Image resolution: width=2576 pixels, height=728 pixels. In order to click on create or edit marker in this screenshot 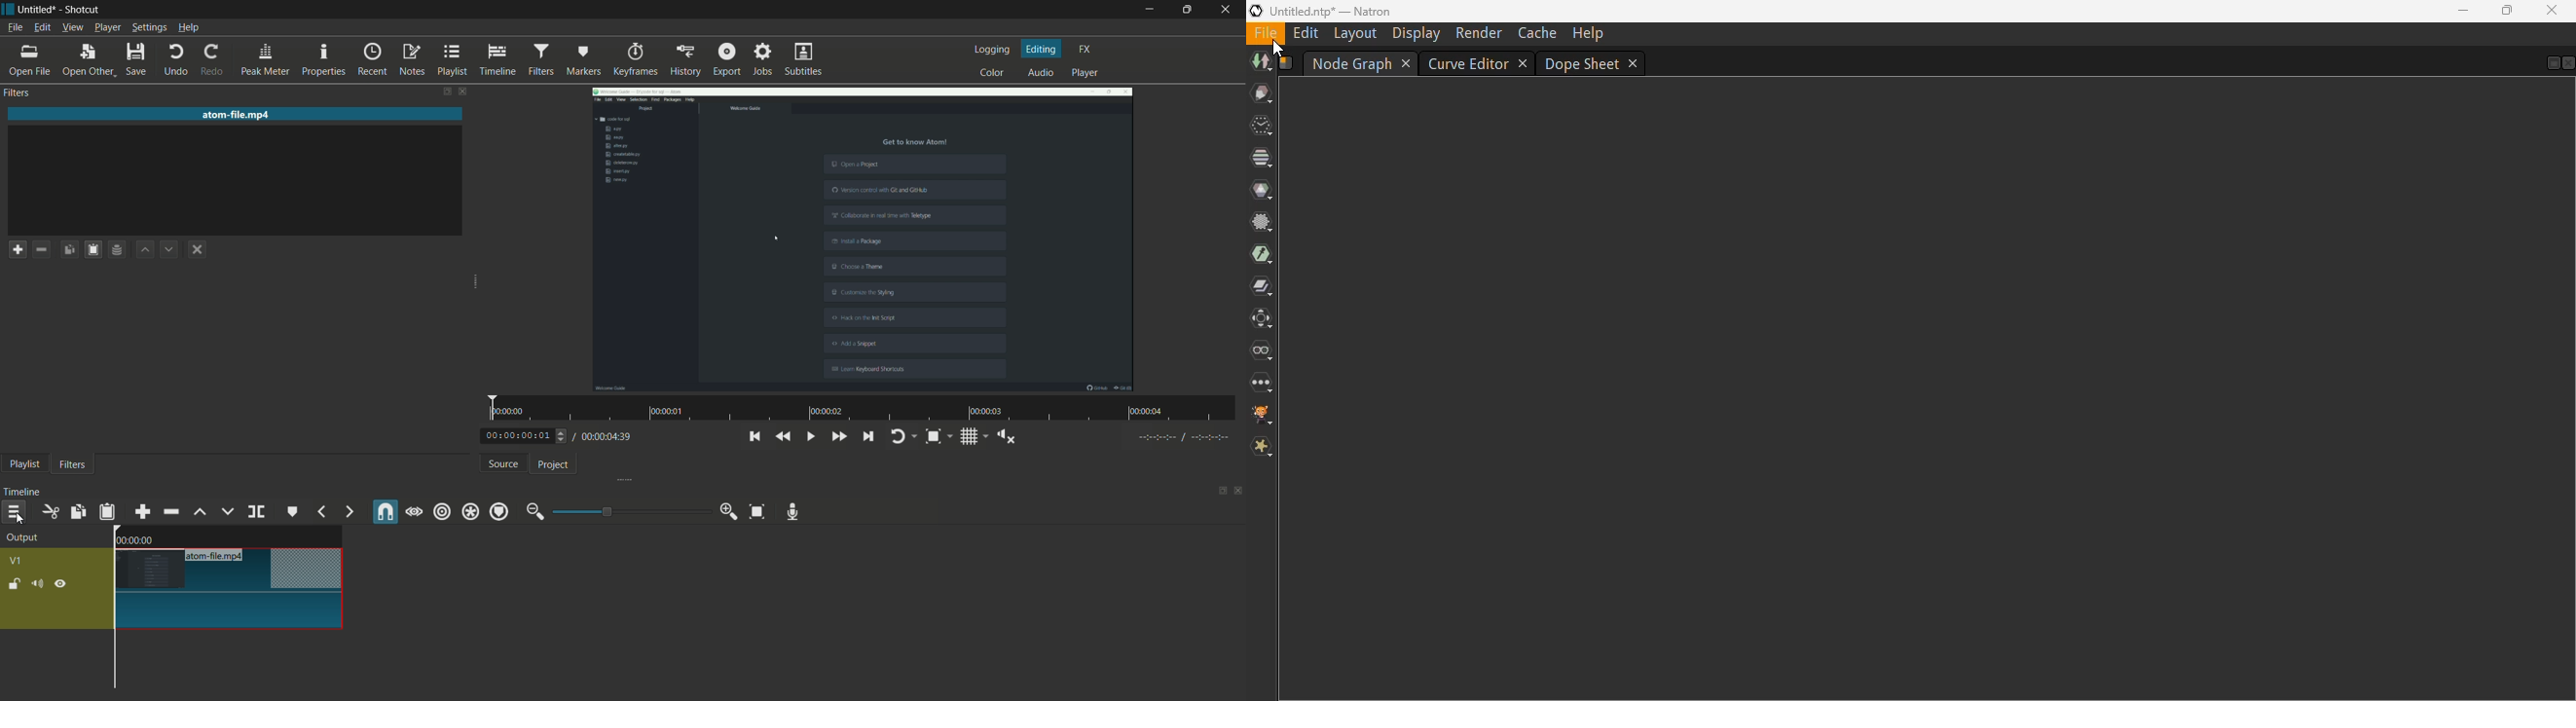, I will do `click(293, 511)`.